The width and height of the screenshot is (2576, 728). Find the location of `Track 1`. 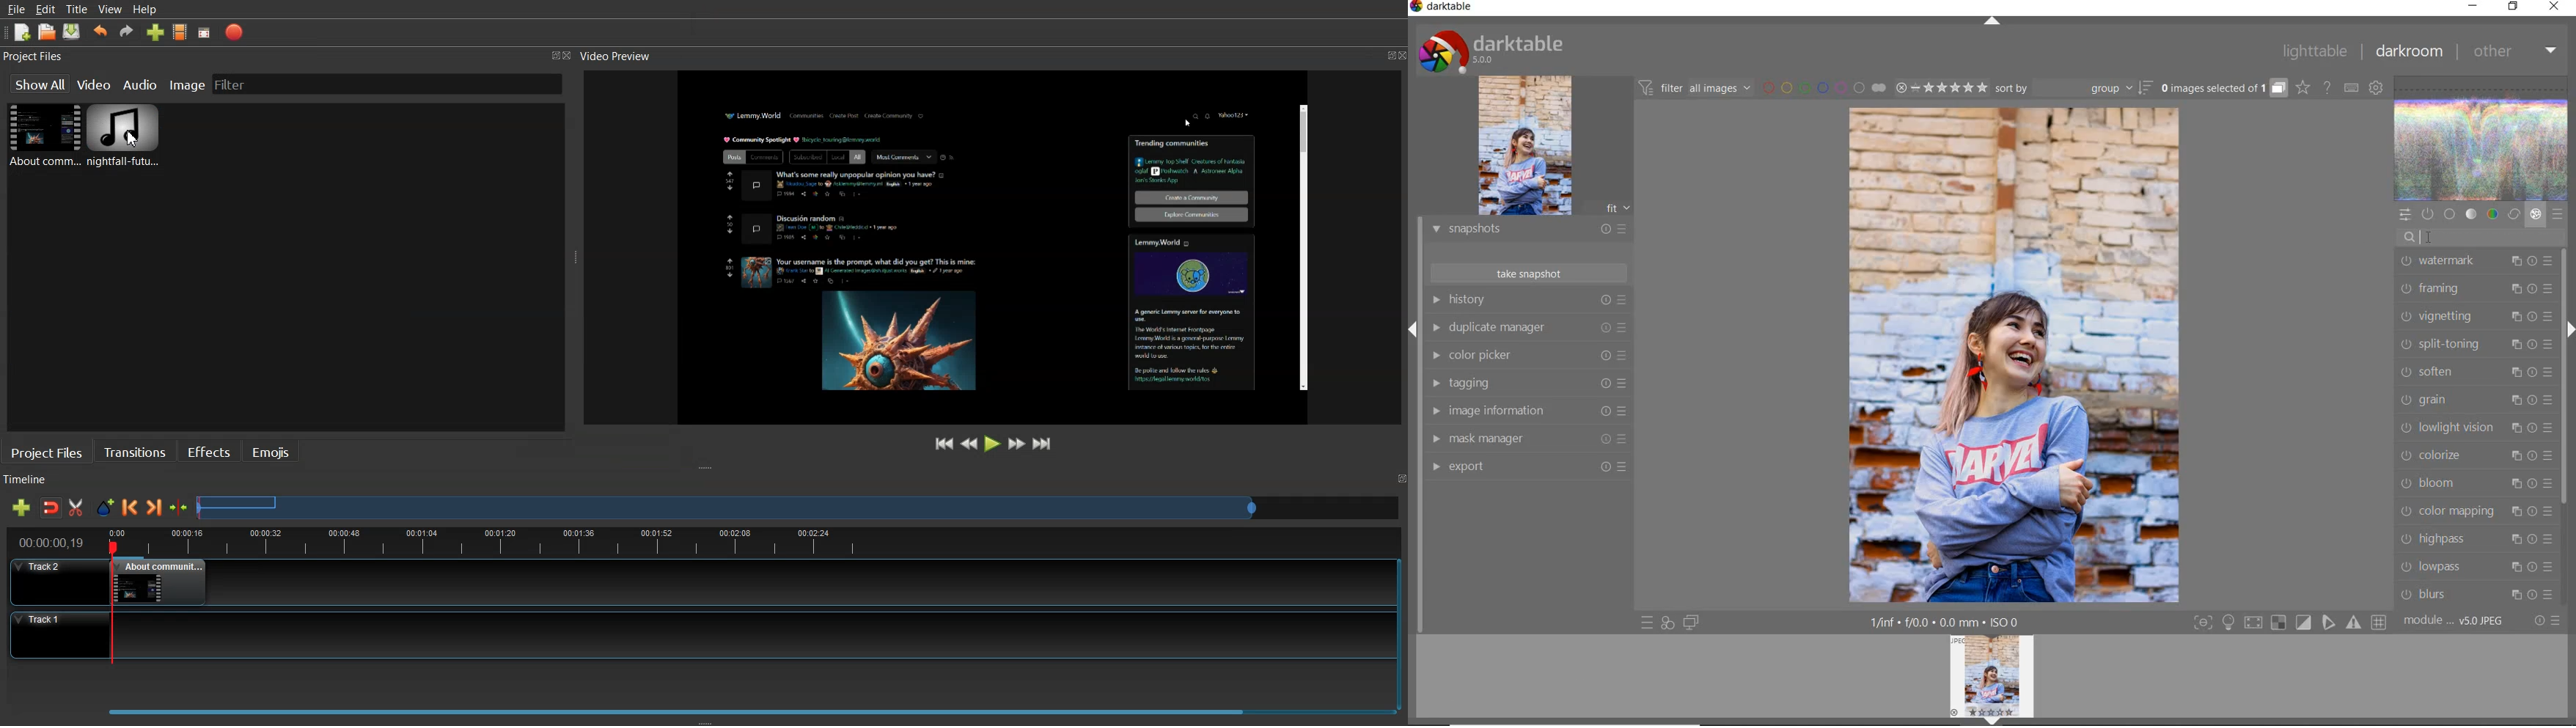

Track 1 is located at coordinates (692, 635).